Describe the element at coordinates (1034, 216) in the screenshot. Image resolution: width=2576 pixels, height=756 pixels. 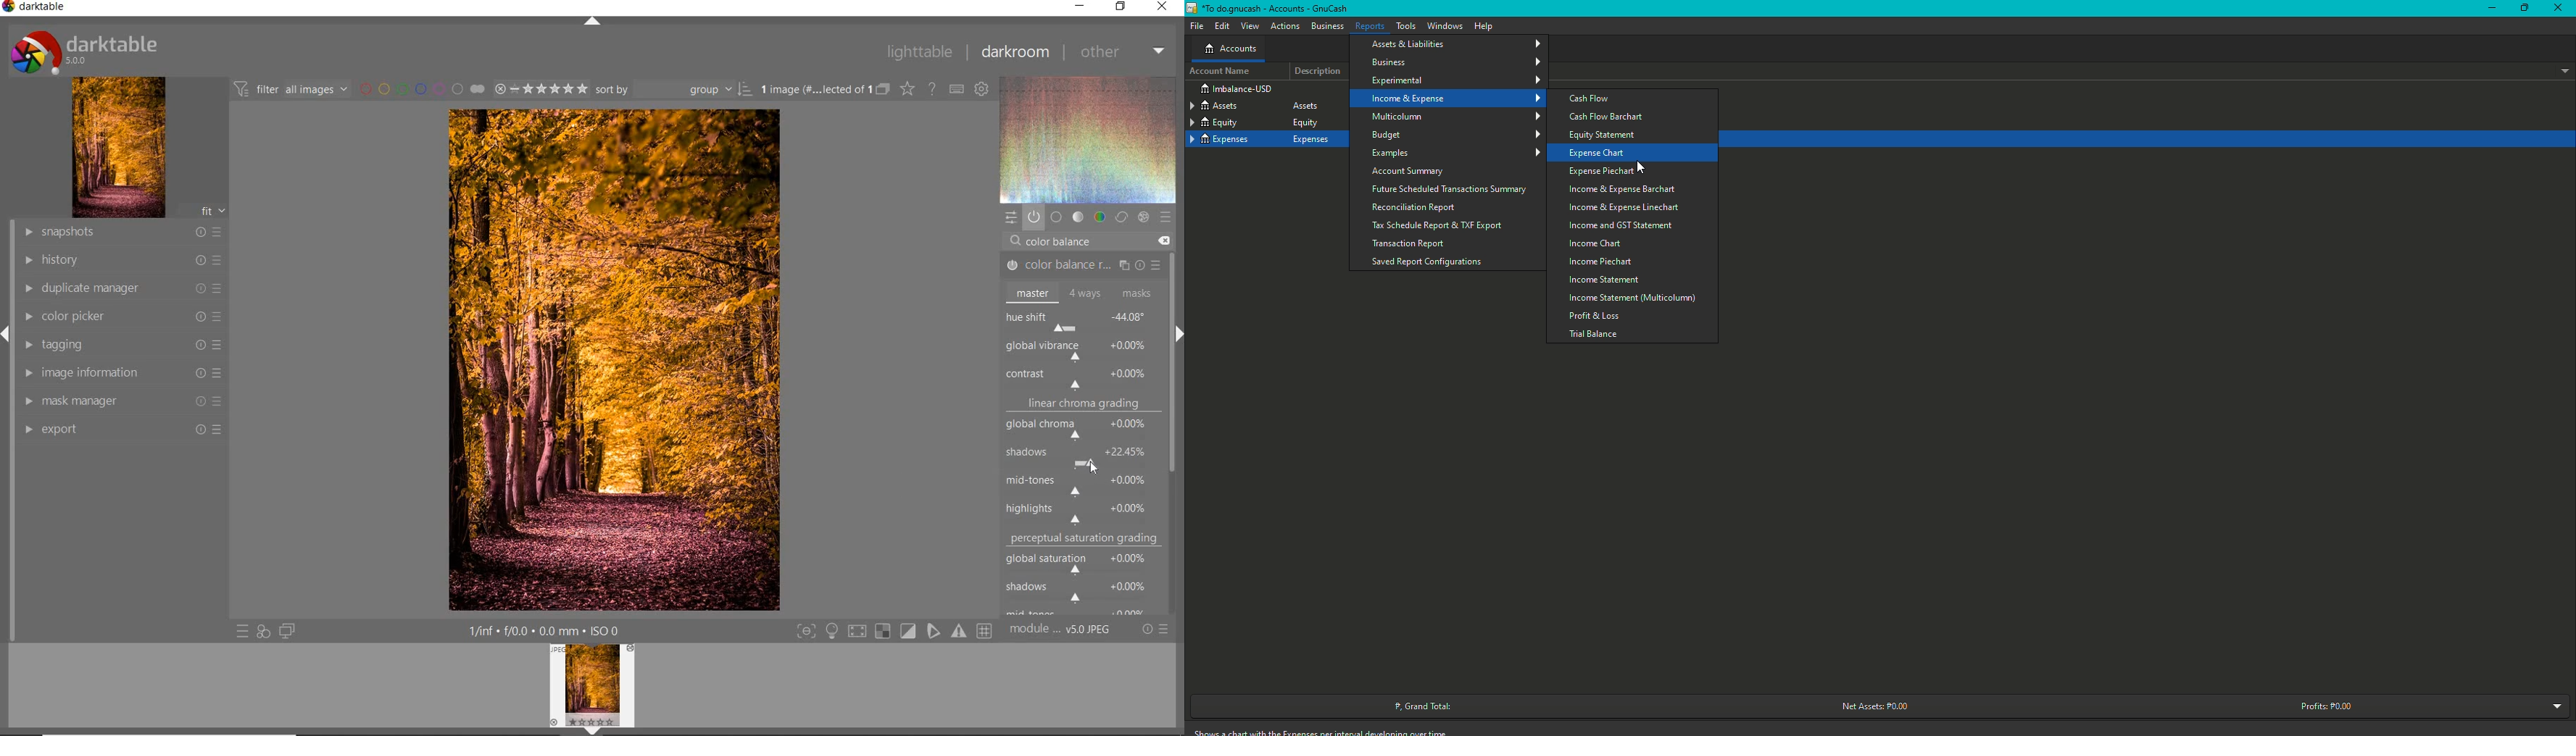
I see `show only active module` at that location.